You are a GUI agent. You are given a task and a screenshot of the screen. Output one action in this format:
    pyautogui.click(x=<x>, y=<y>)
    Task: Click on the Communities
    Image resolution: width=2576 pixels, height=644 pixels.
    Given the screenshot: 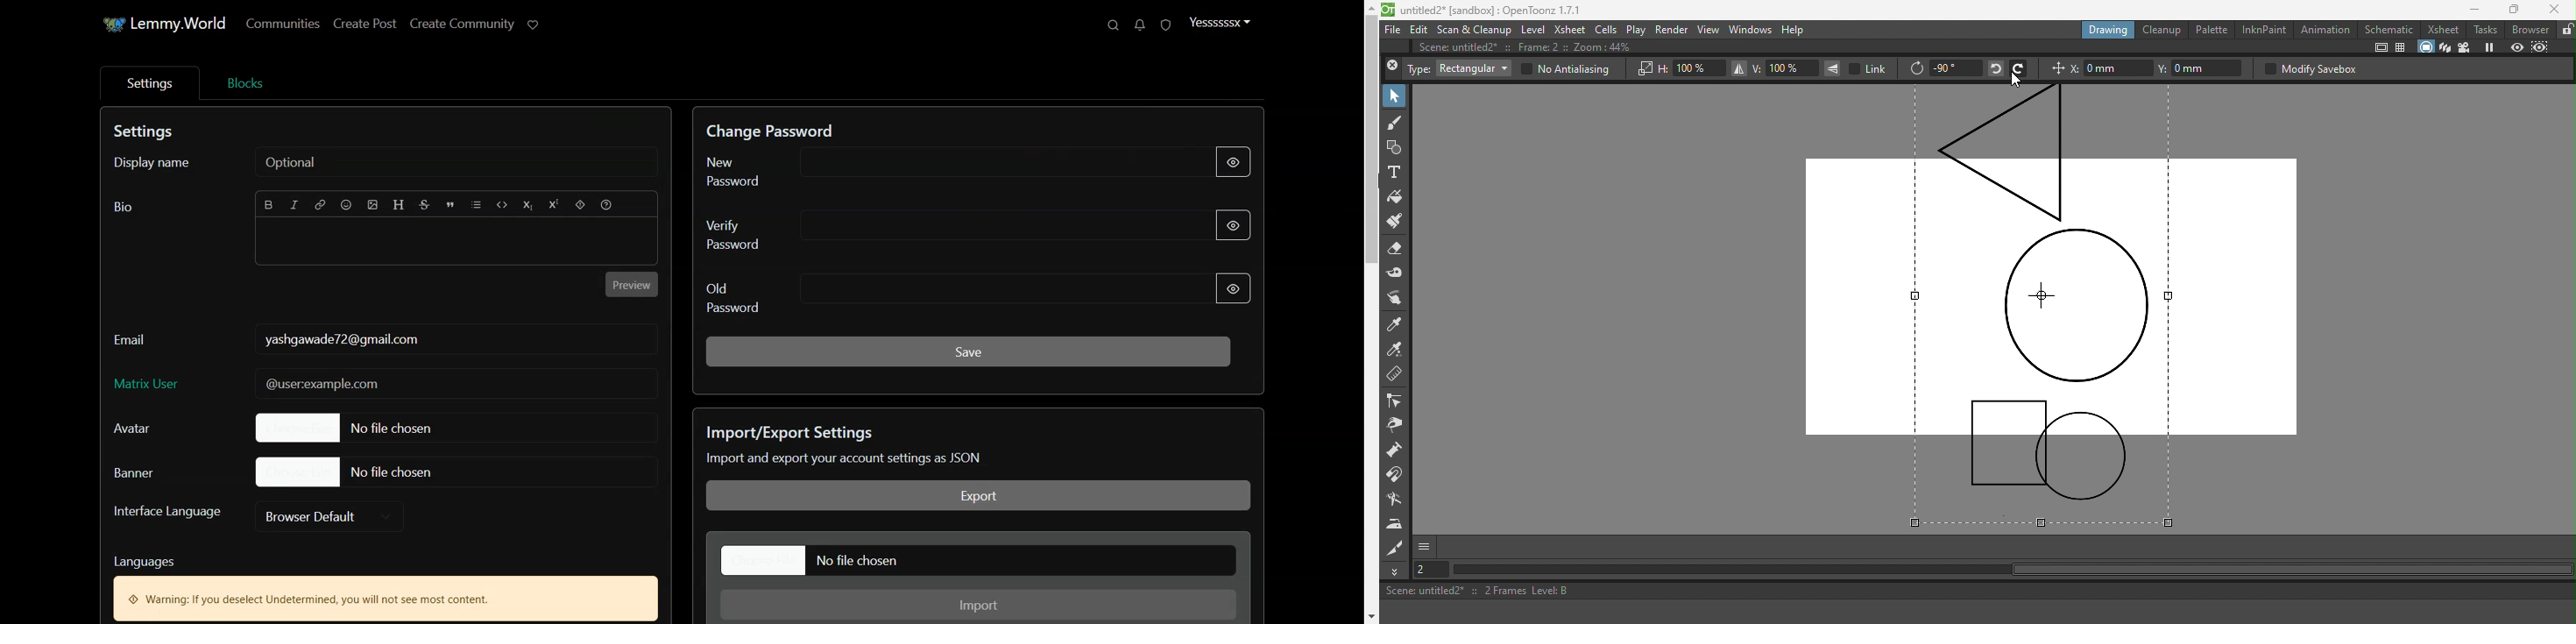 What is the action you would take?
    pyautogui.click(x=282, y=24)
    